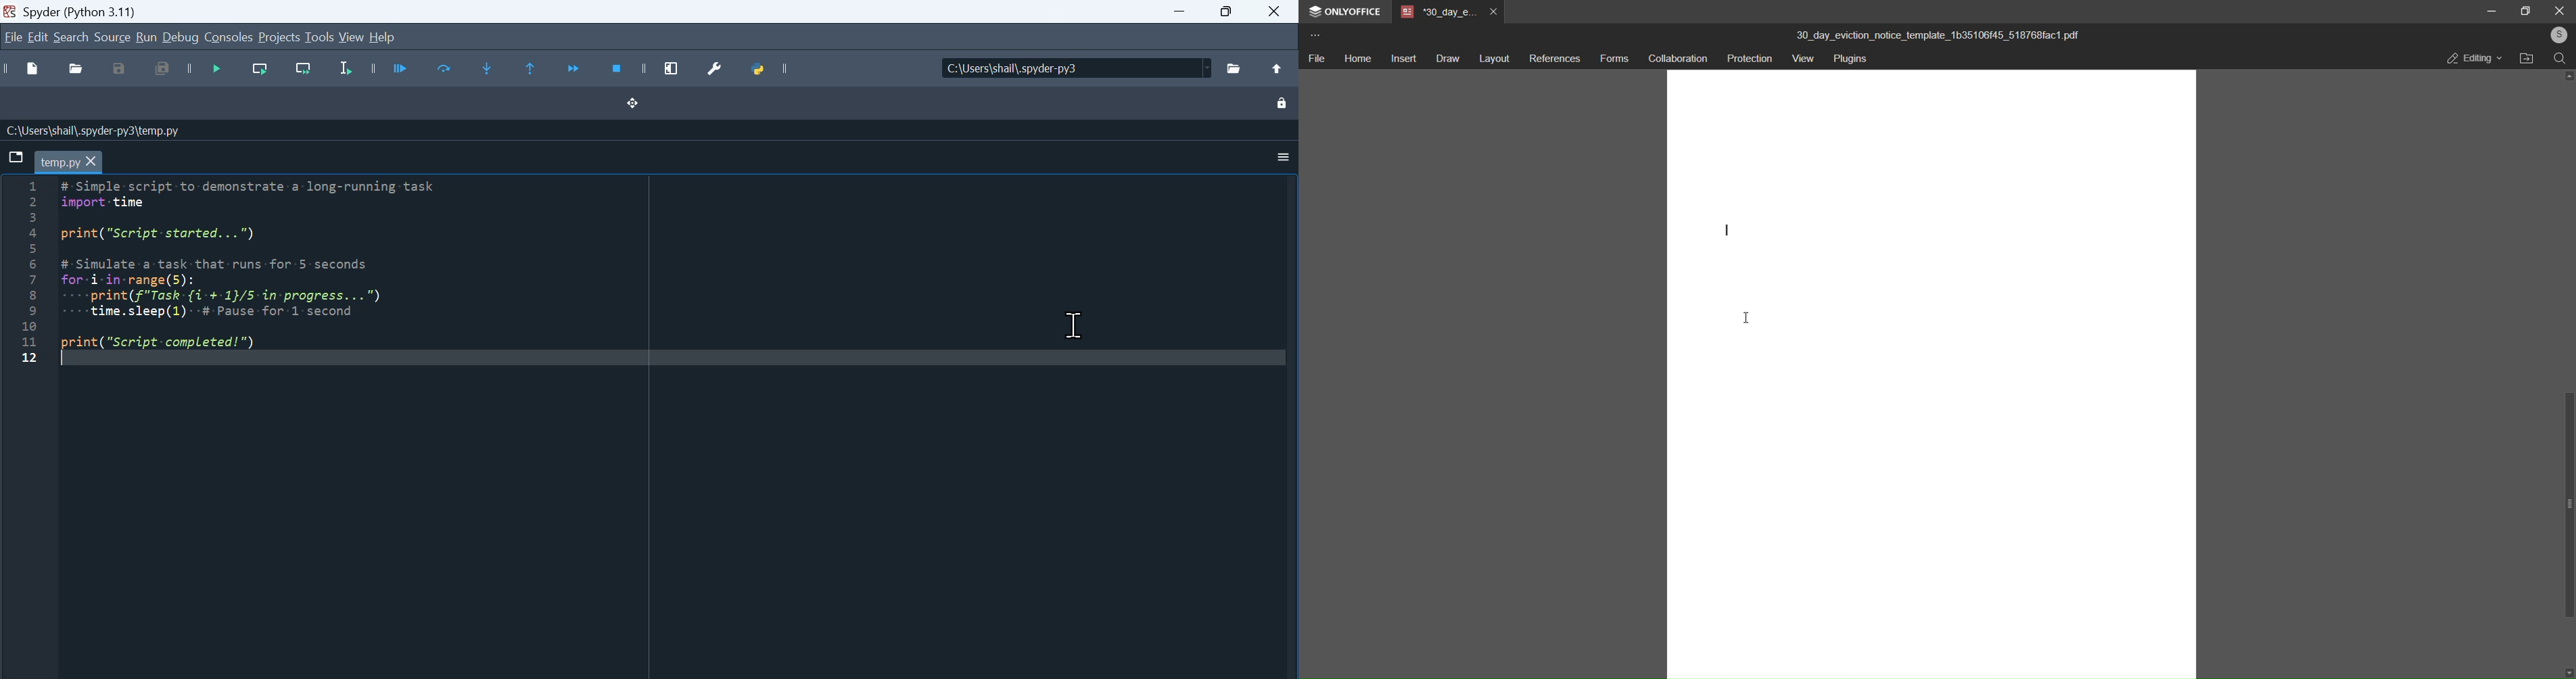  Describe the element at coordinates (1448, 59) in the screenshot. I see `draw` at that location.